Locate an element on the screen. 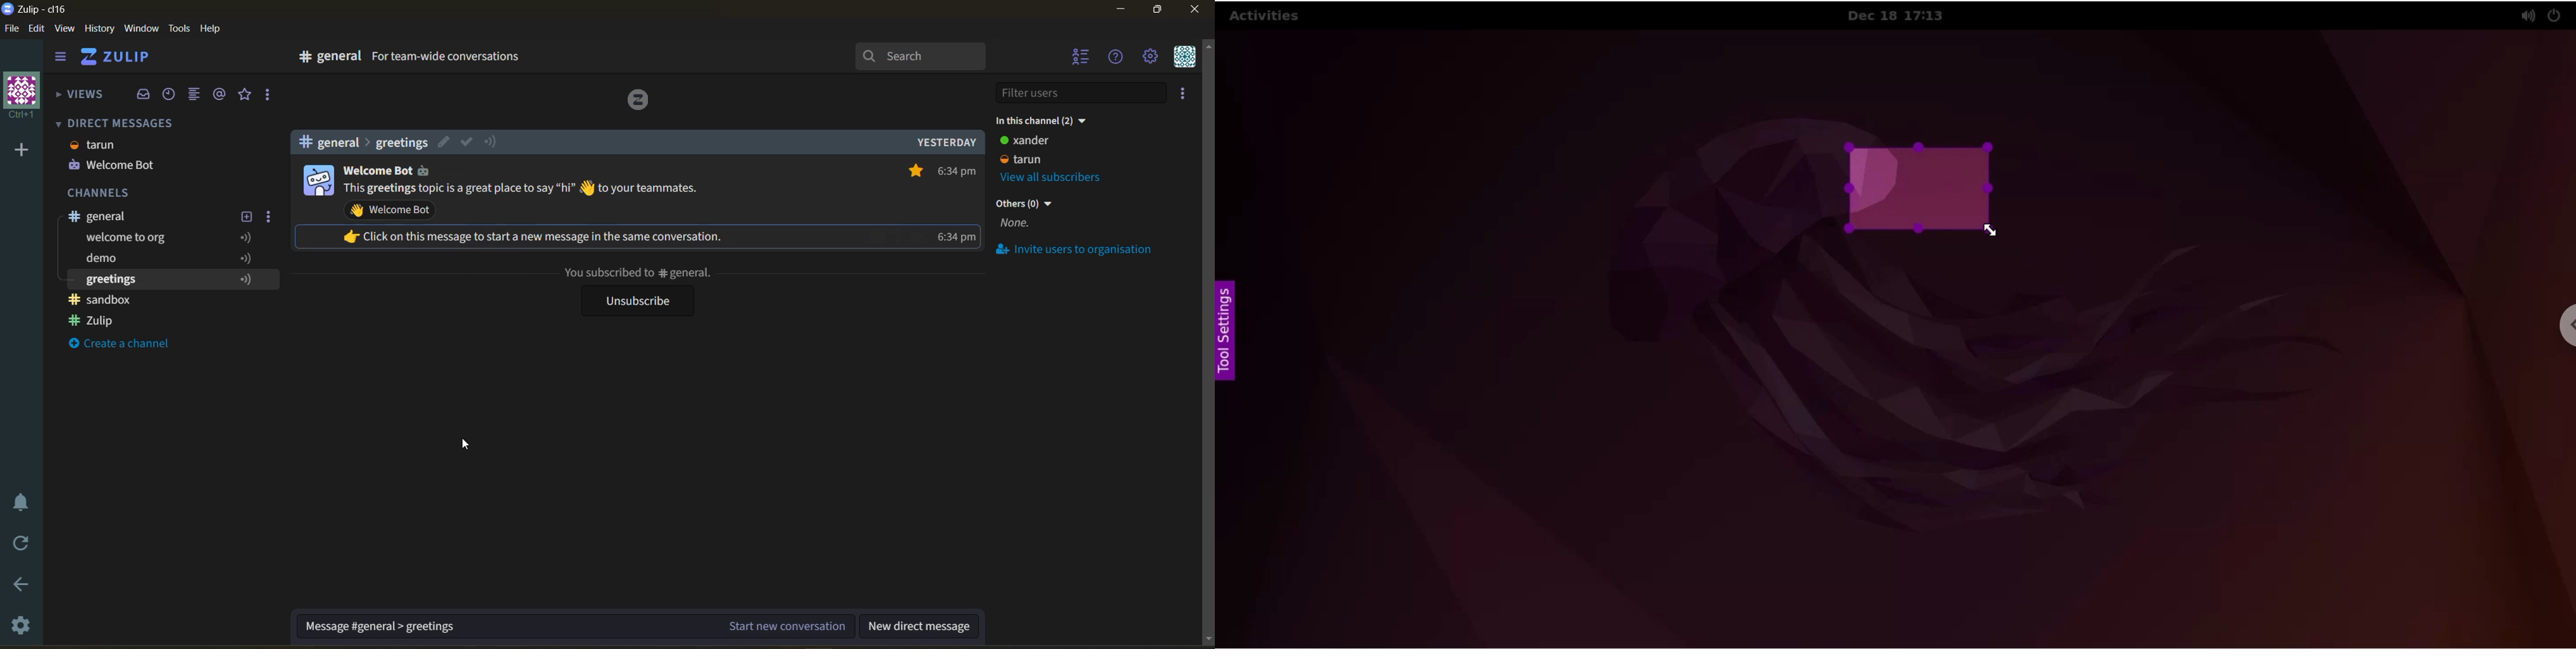 This screenshot has height=672, width=2576. cursor is located at coordinates (464, 445).